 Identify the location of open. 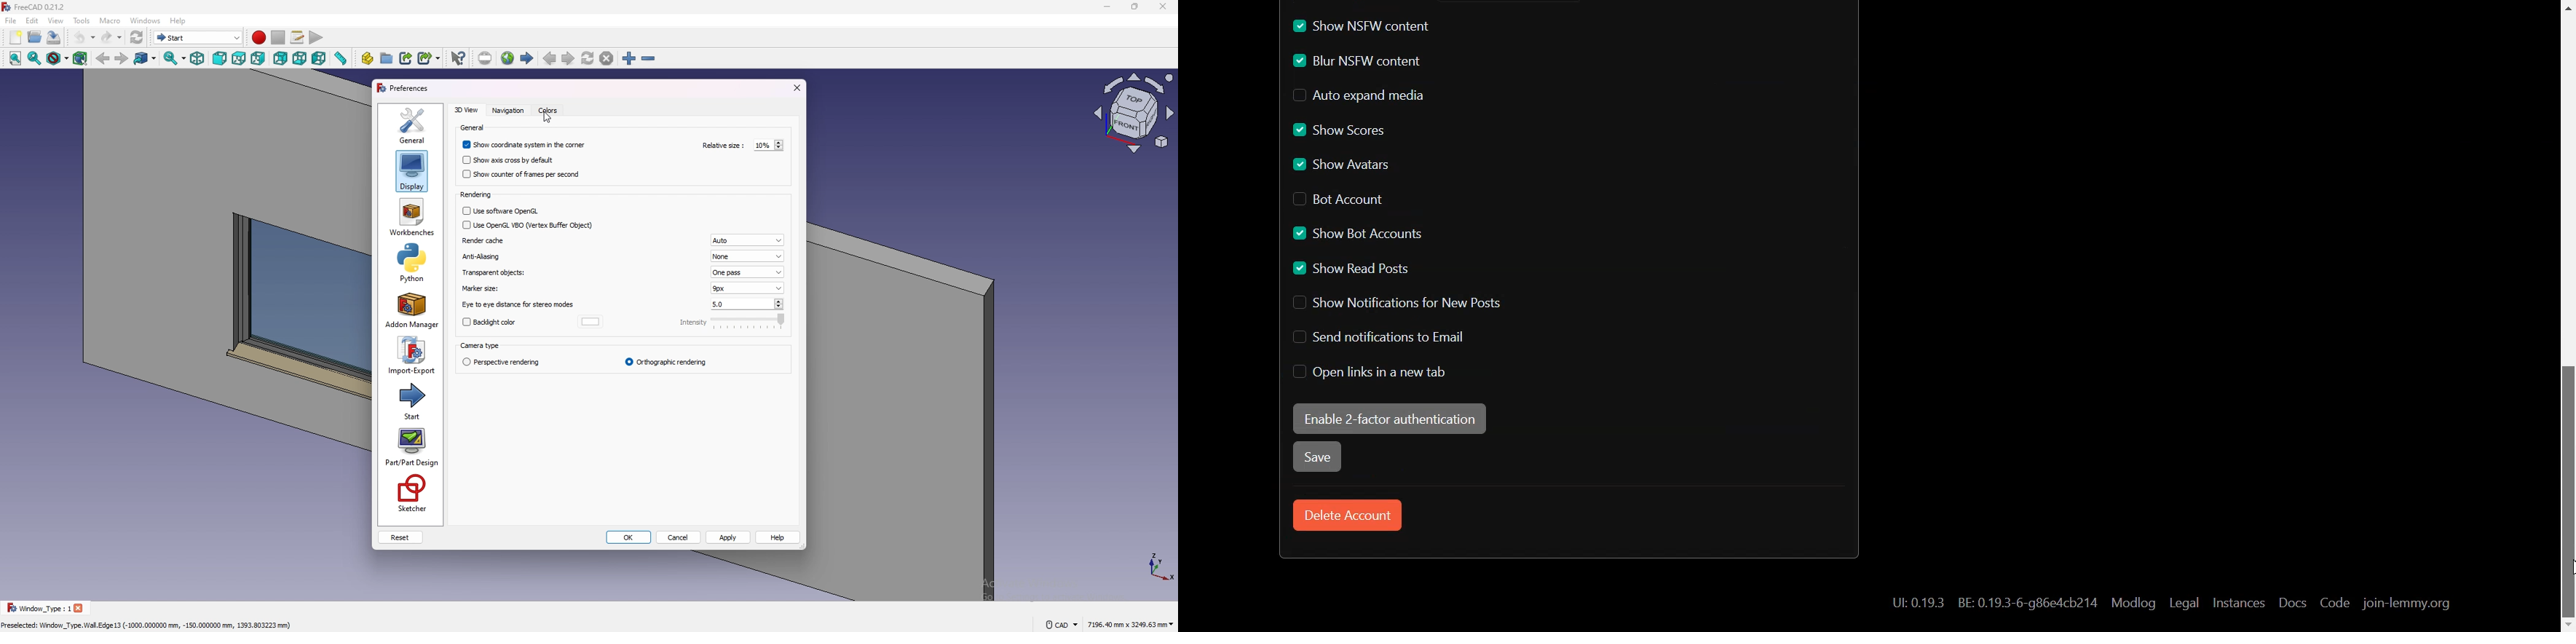
(36, 37).